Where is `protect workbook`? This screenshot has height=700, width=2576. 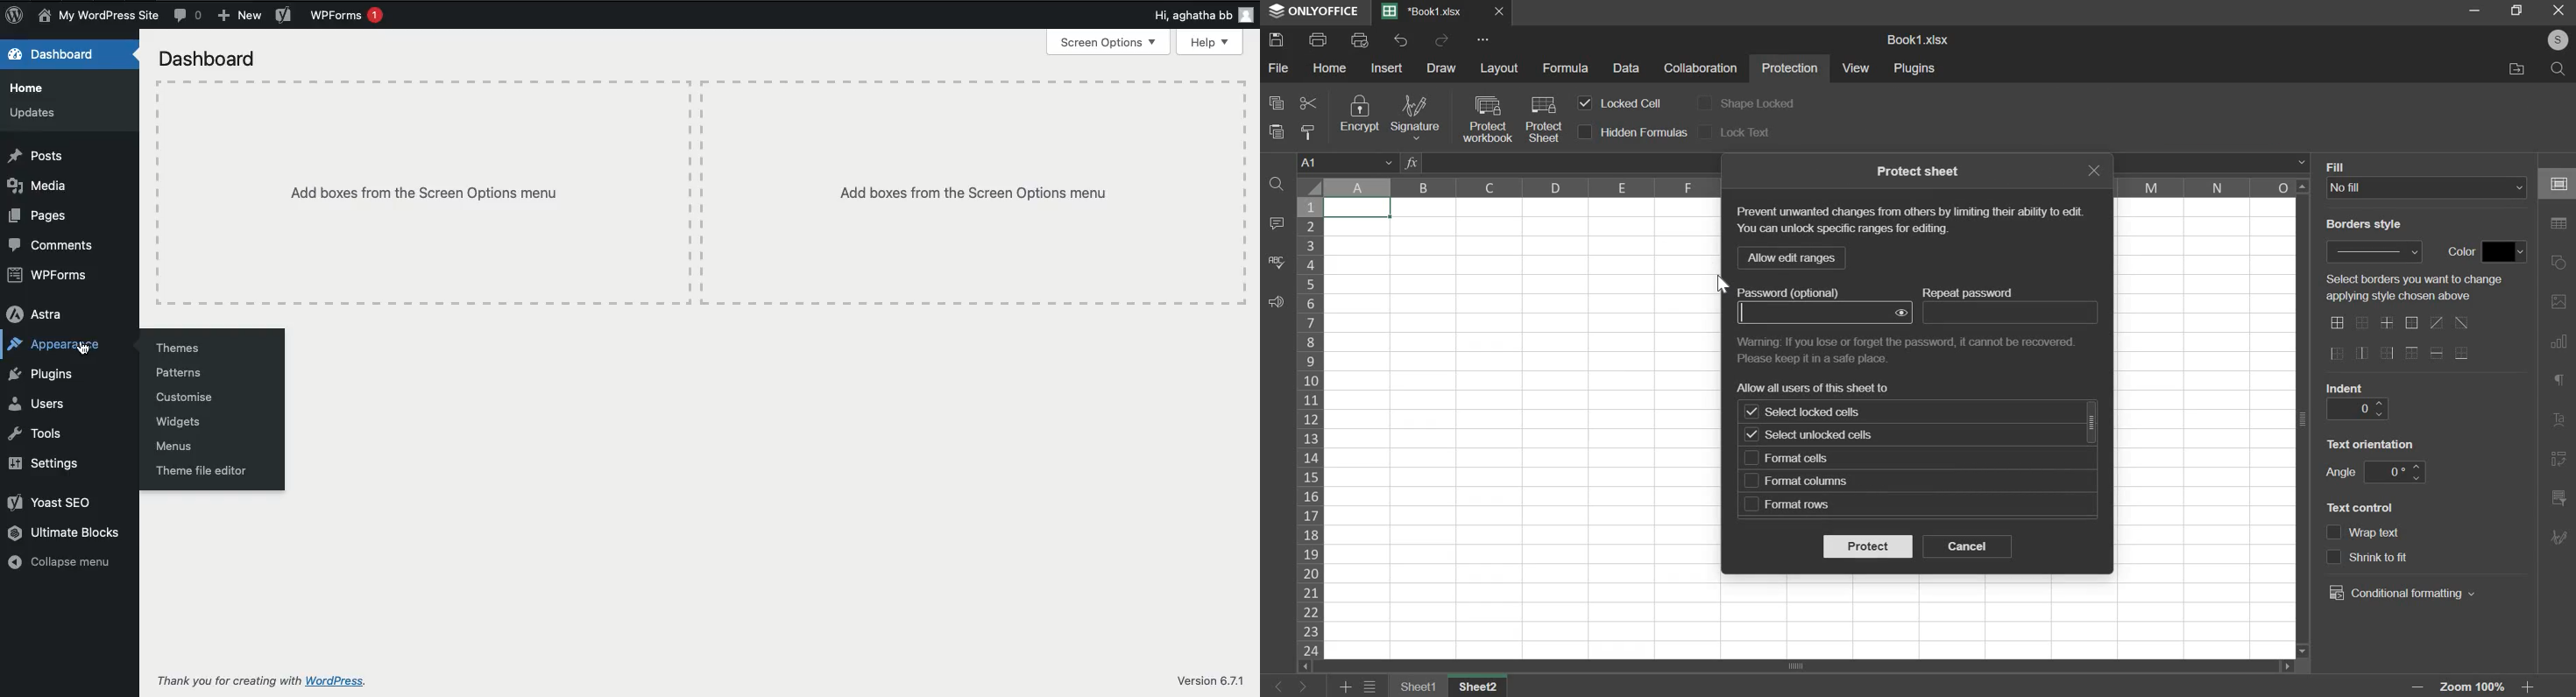
protect workbook is located at coordinates (1486, 118).